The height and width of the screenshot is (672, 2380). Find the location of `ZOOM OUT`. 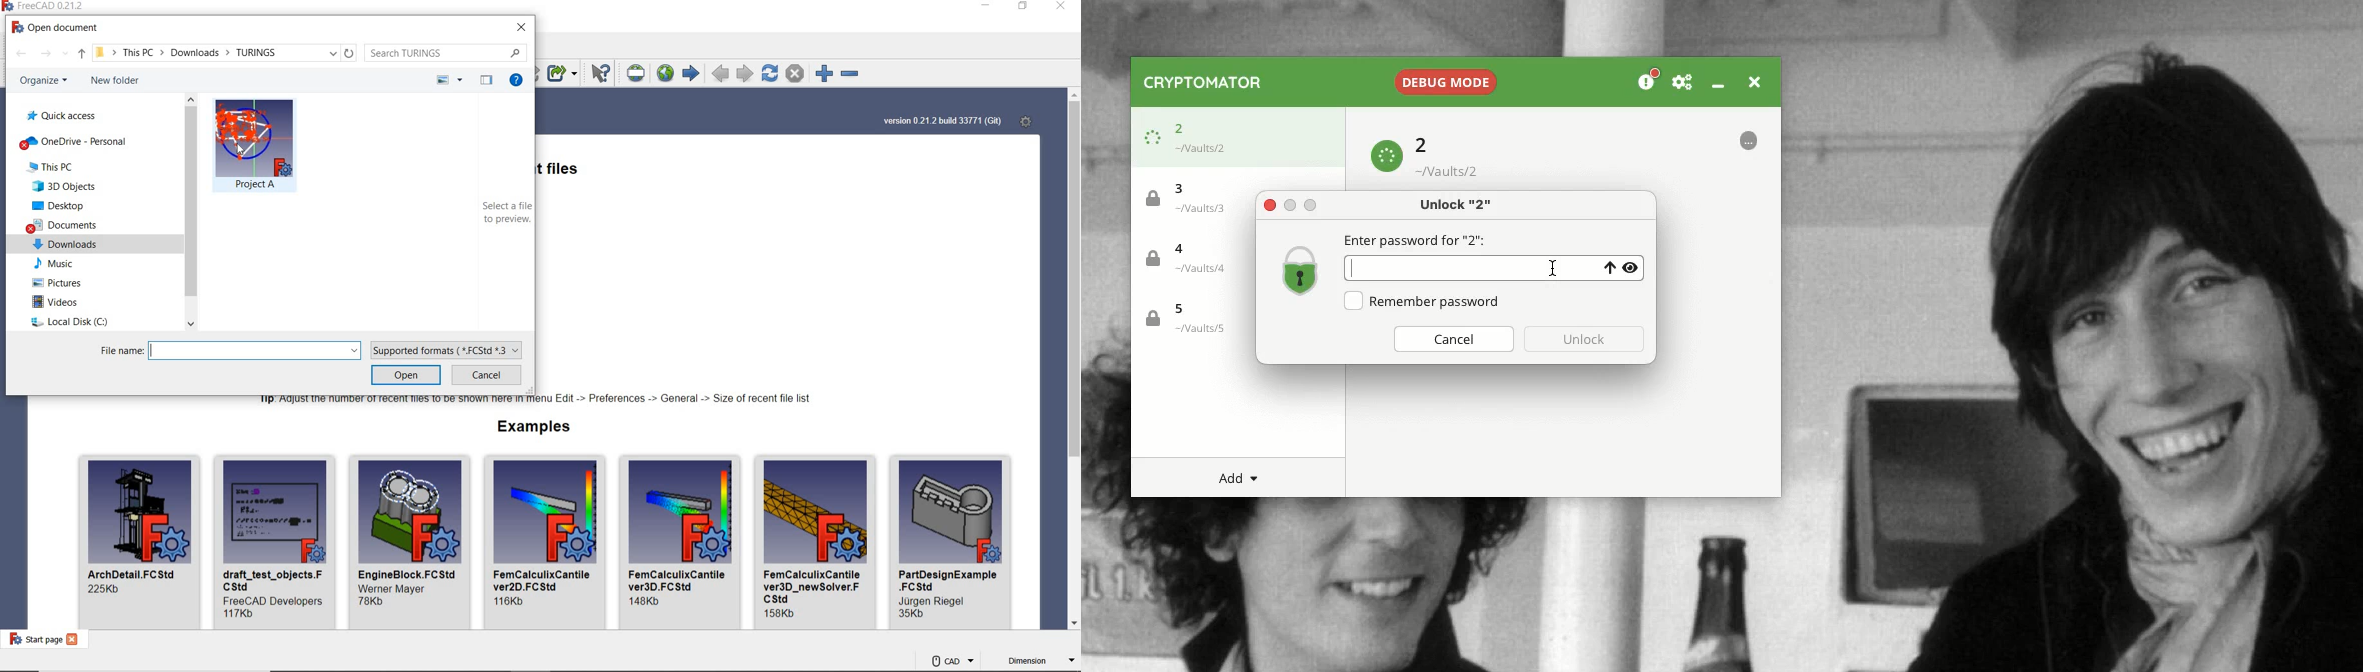

ZOOM OUT is located at coordinates (852, 75).